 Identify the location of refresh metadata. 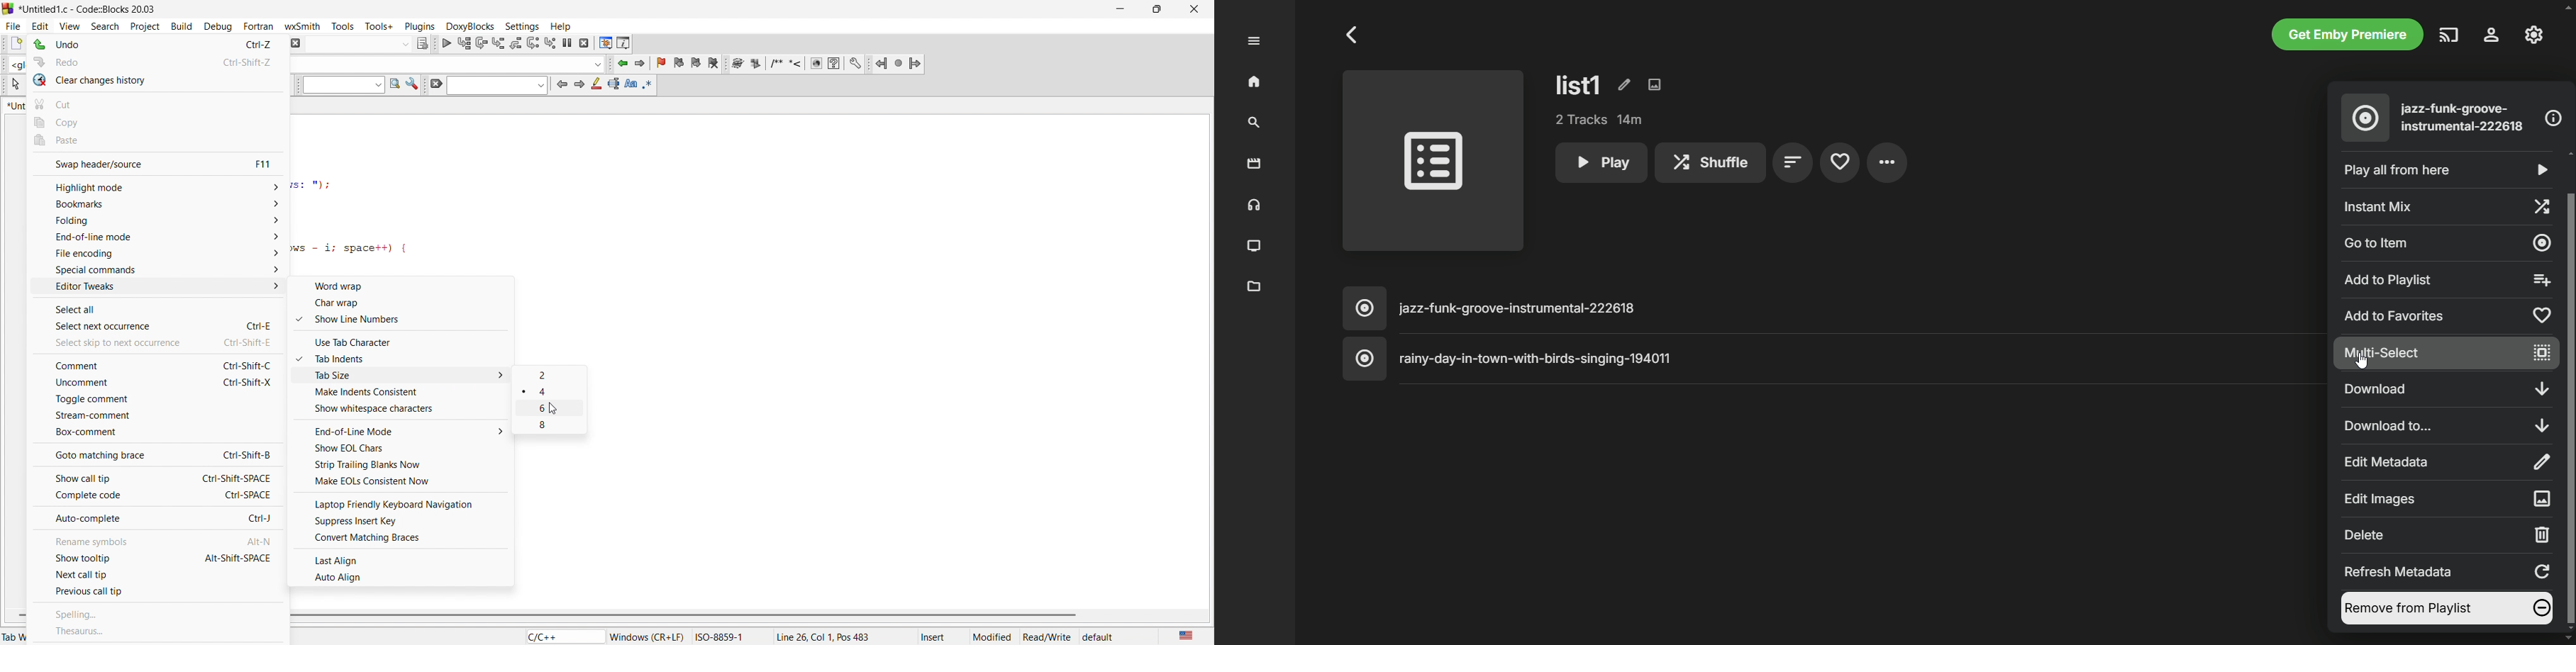
(2448, 571).